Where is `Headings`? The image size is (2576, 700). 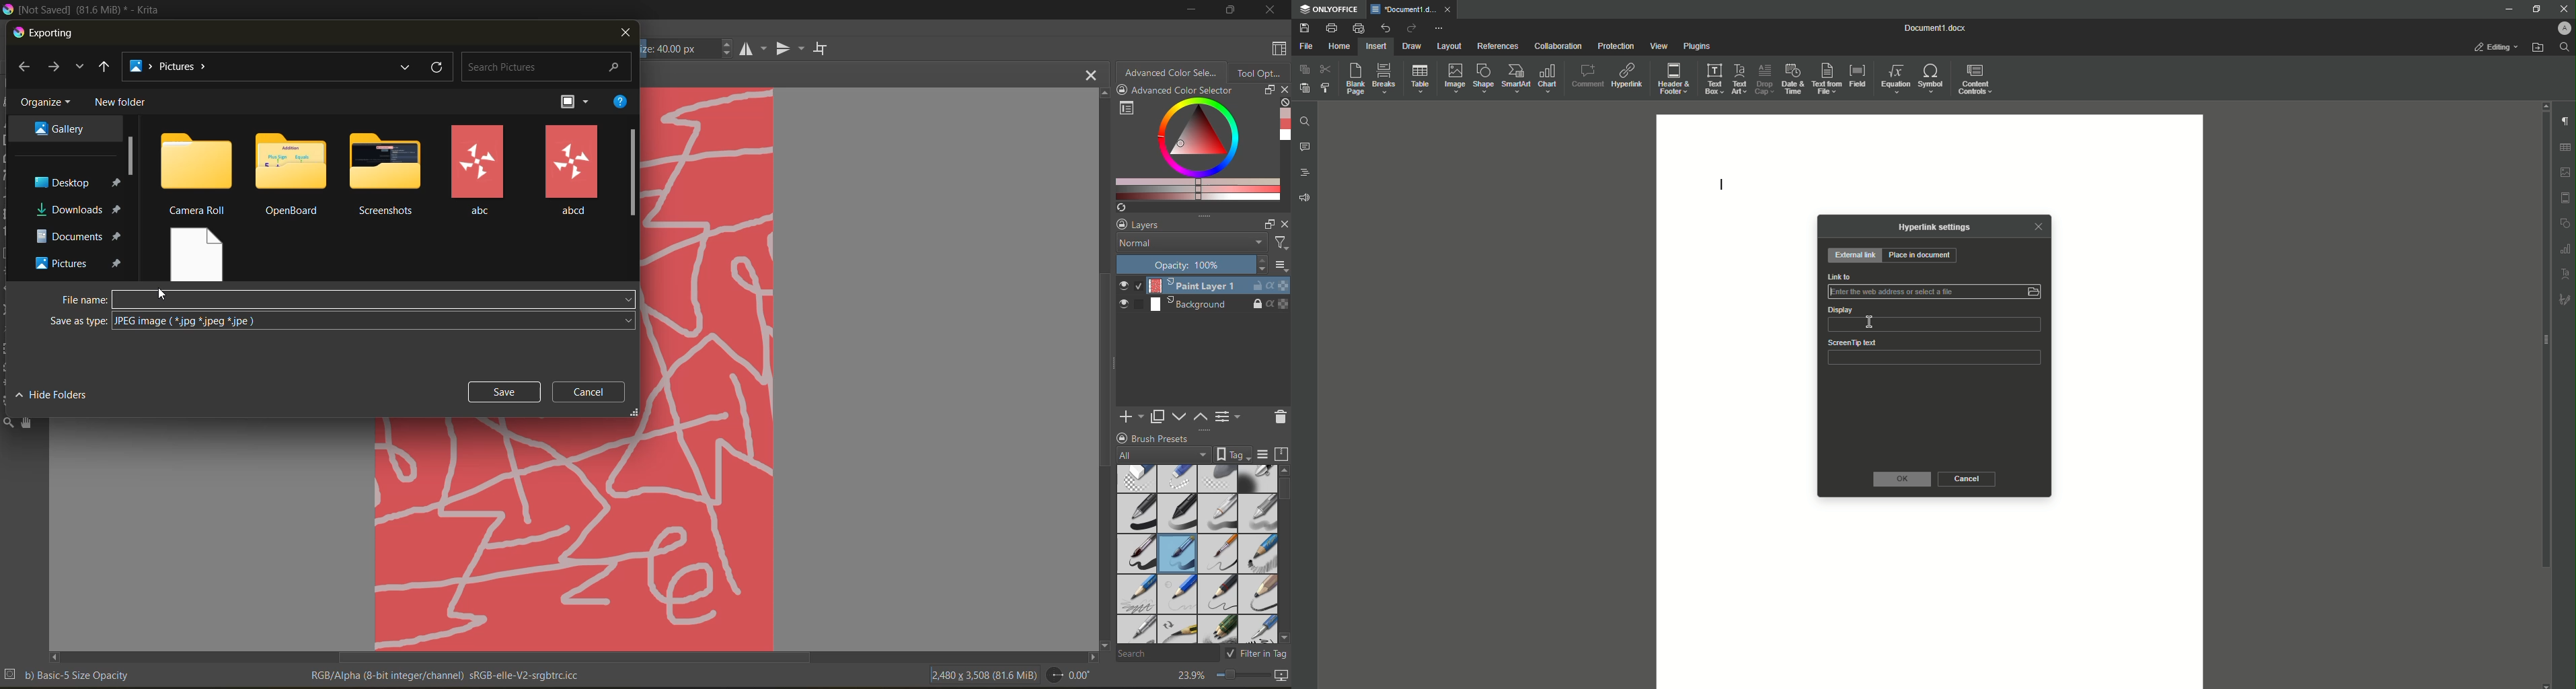
Headings is located at coordinates (1305, 173).